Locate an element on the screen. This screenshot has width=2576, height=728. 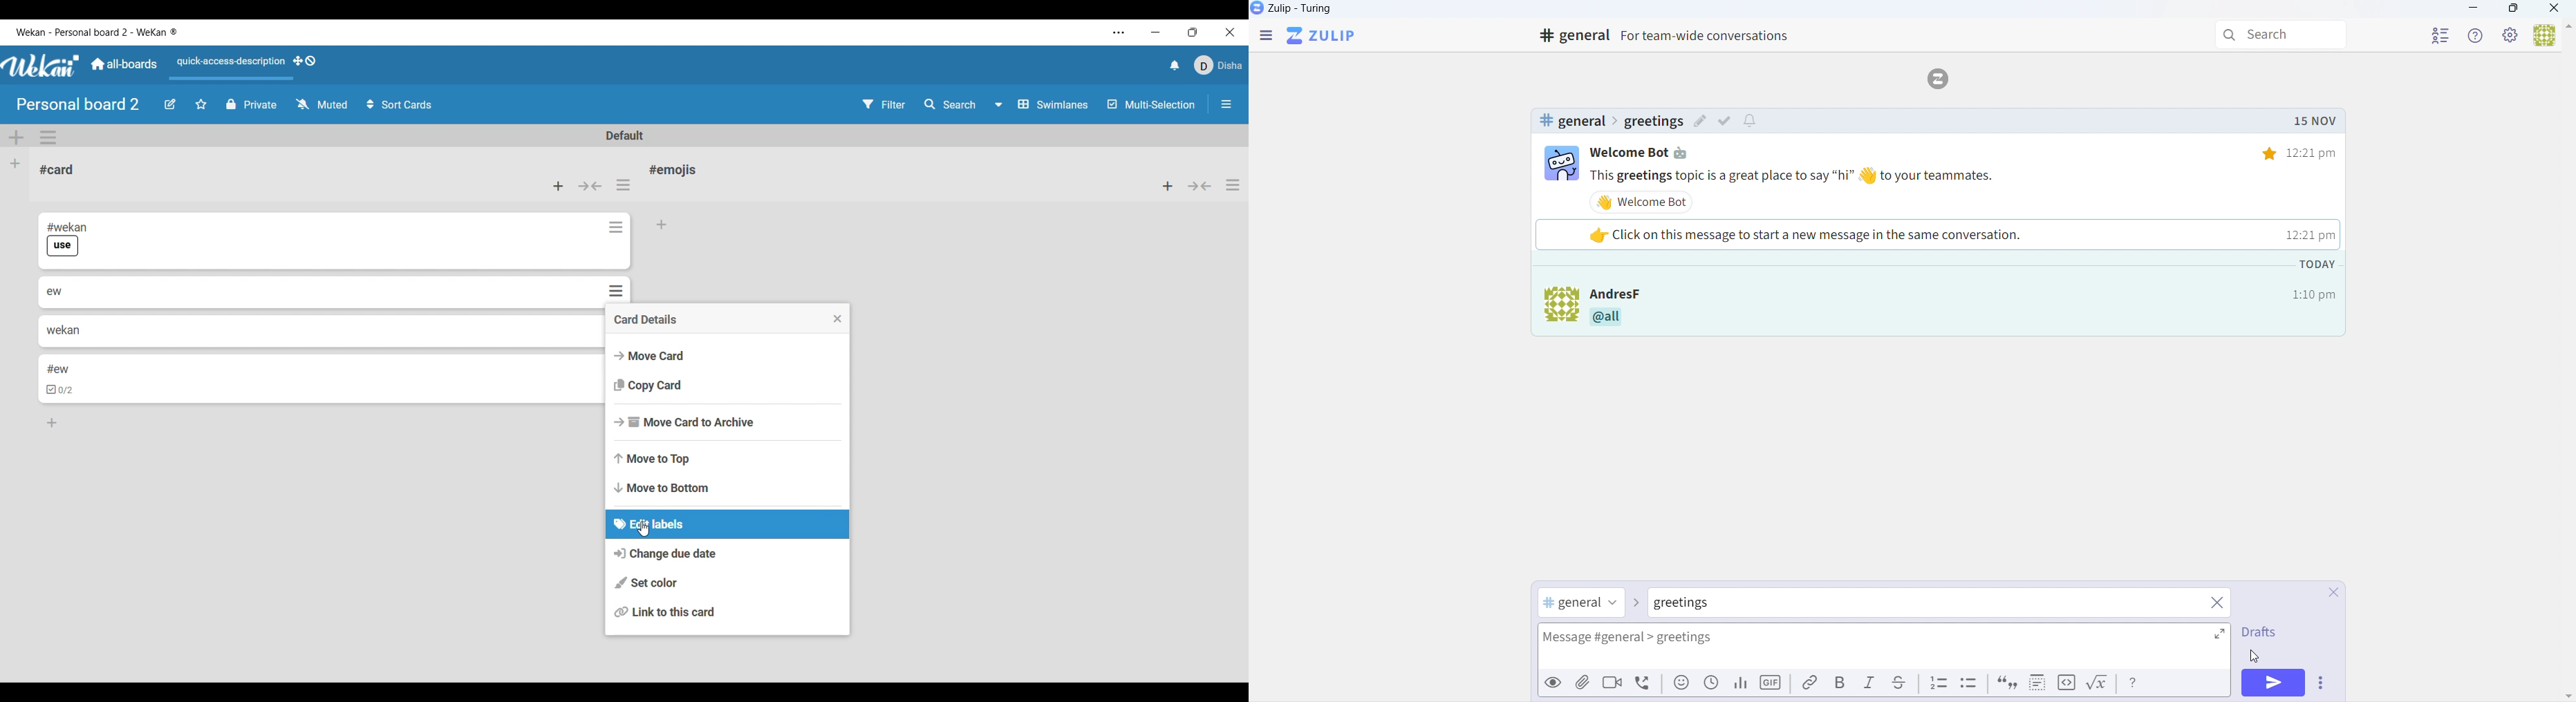
Add card to bottom of list is located at coordinates (663, 225).